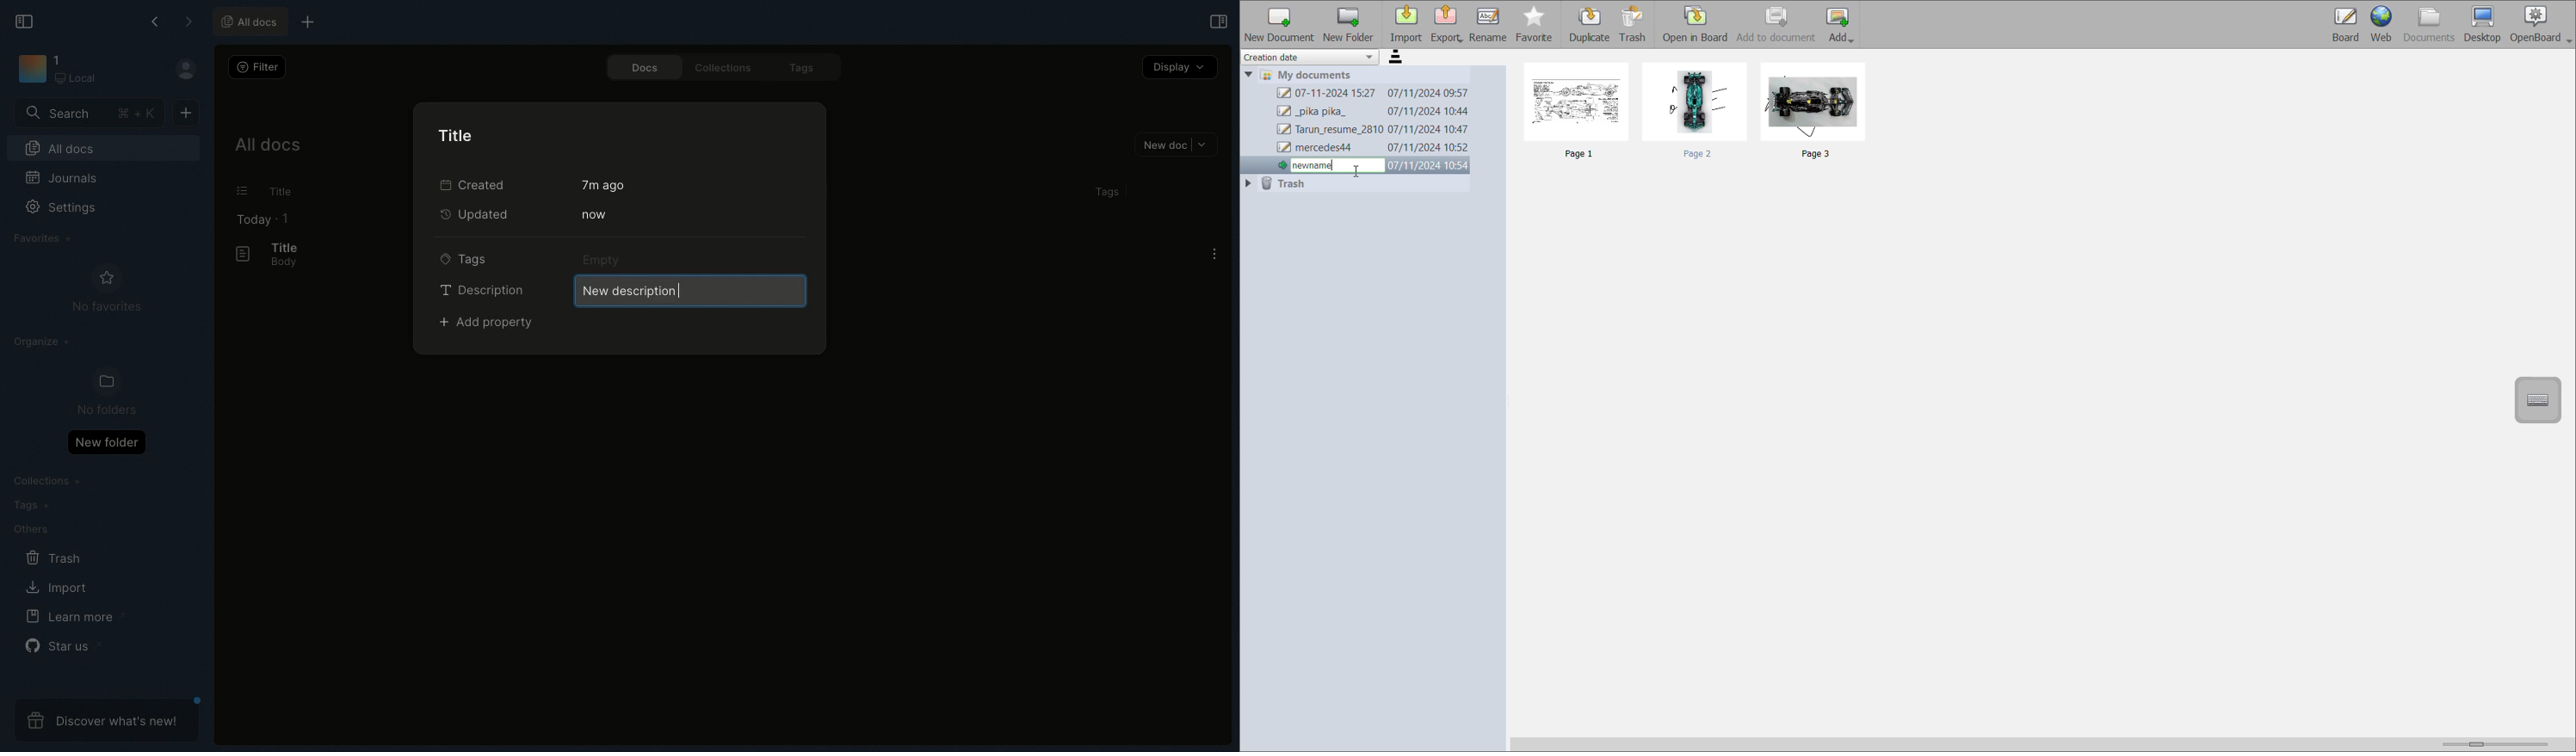 This screenshot has width=2576, height=756. I want to click on page1, so click(1581, 113).